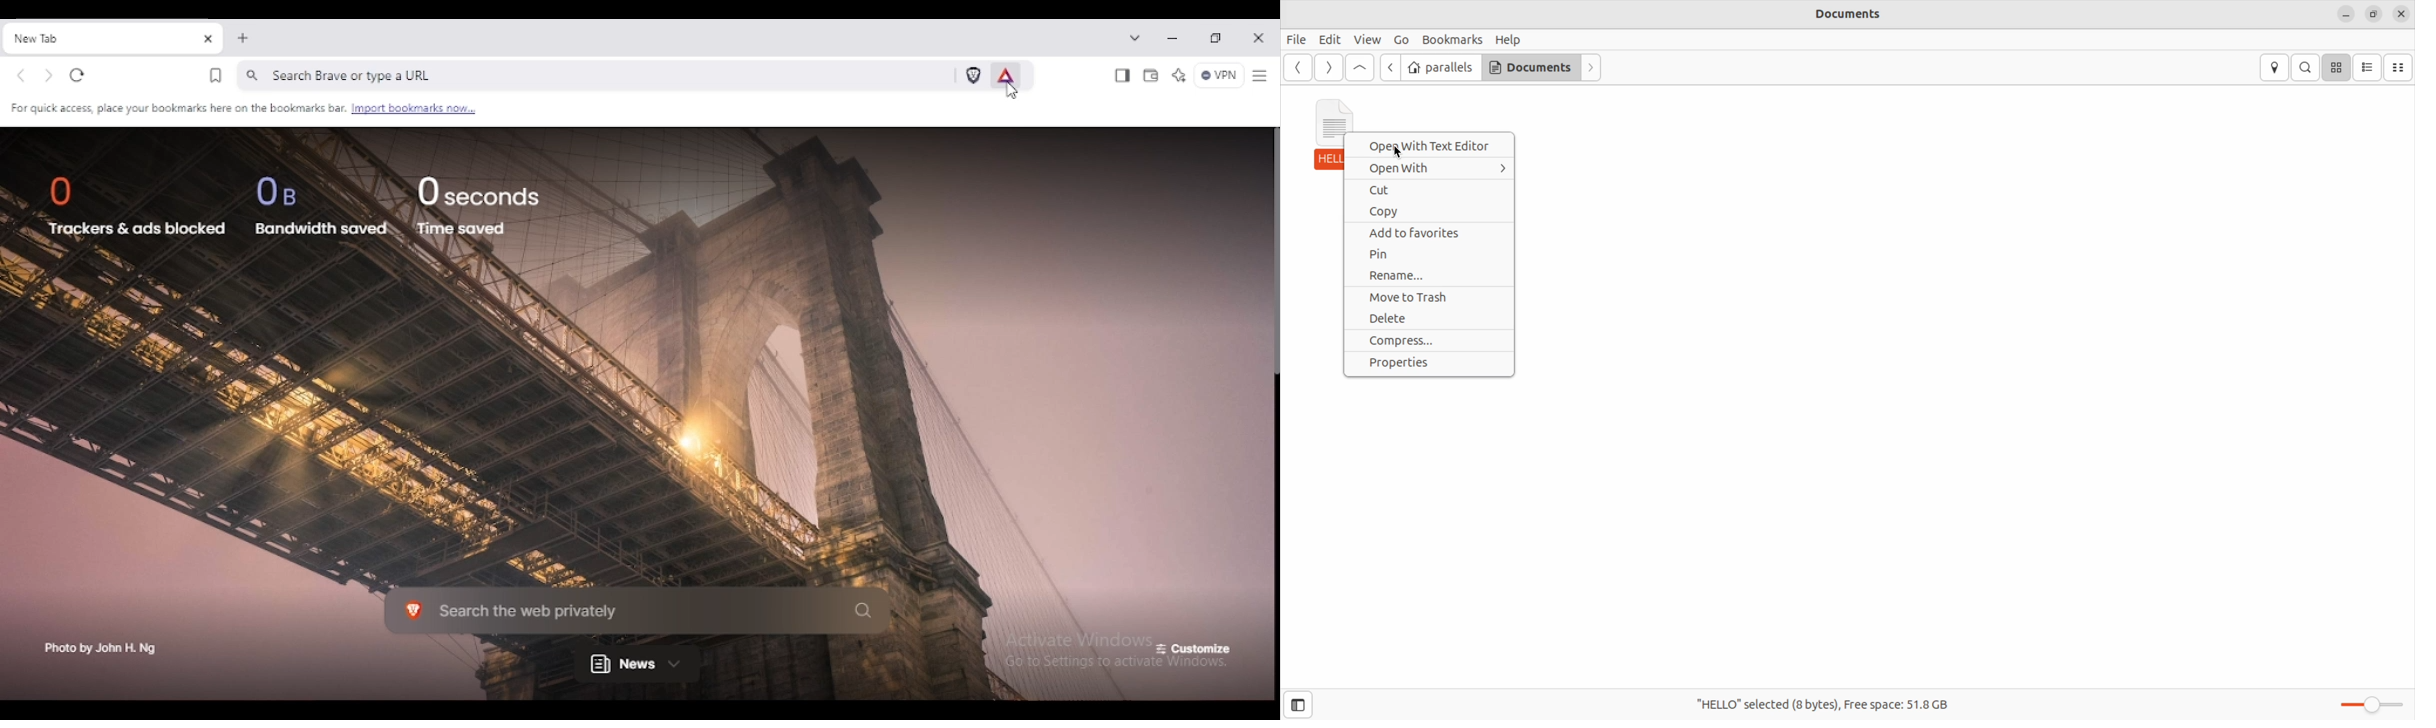  Describe the element at coordinates (1431, 145) in the screenshot. I see `Open With Text Editor` at that location.